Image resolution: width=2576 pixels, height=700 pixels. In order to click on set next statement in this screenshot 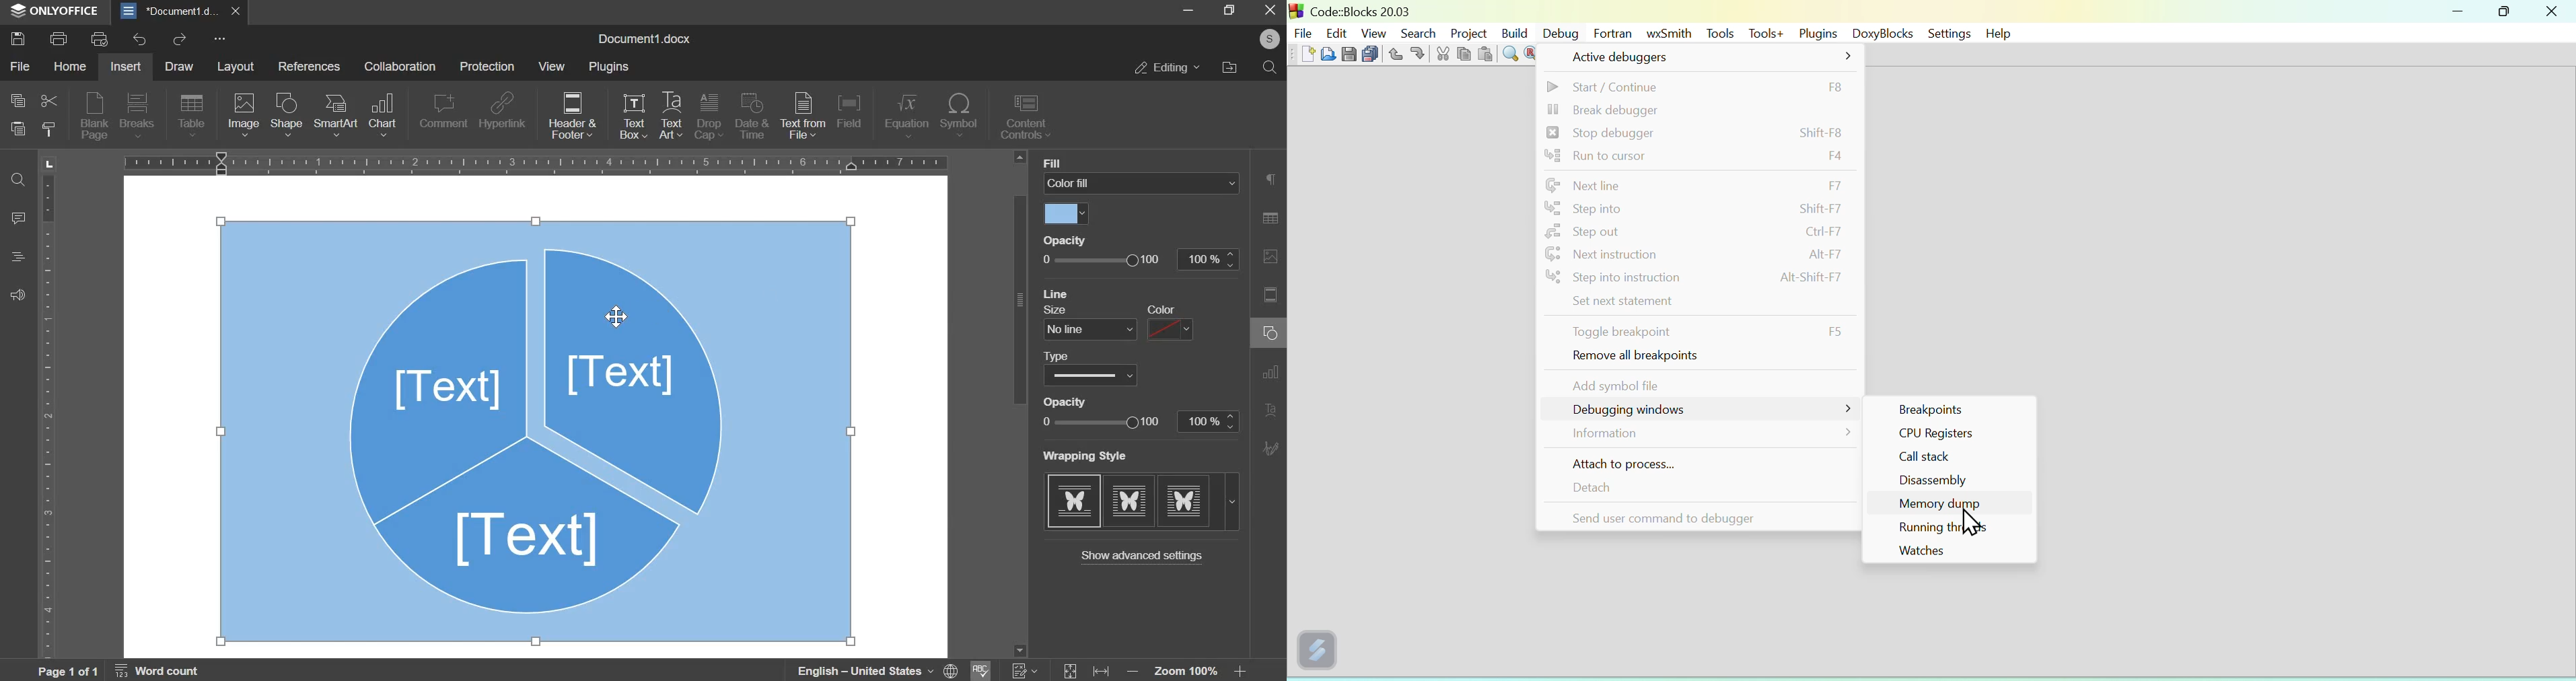, I will do `click(1698, 303)`.